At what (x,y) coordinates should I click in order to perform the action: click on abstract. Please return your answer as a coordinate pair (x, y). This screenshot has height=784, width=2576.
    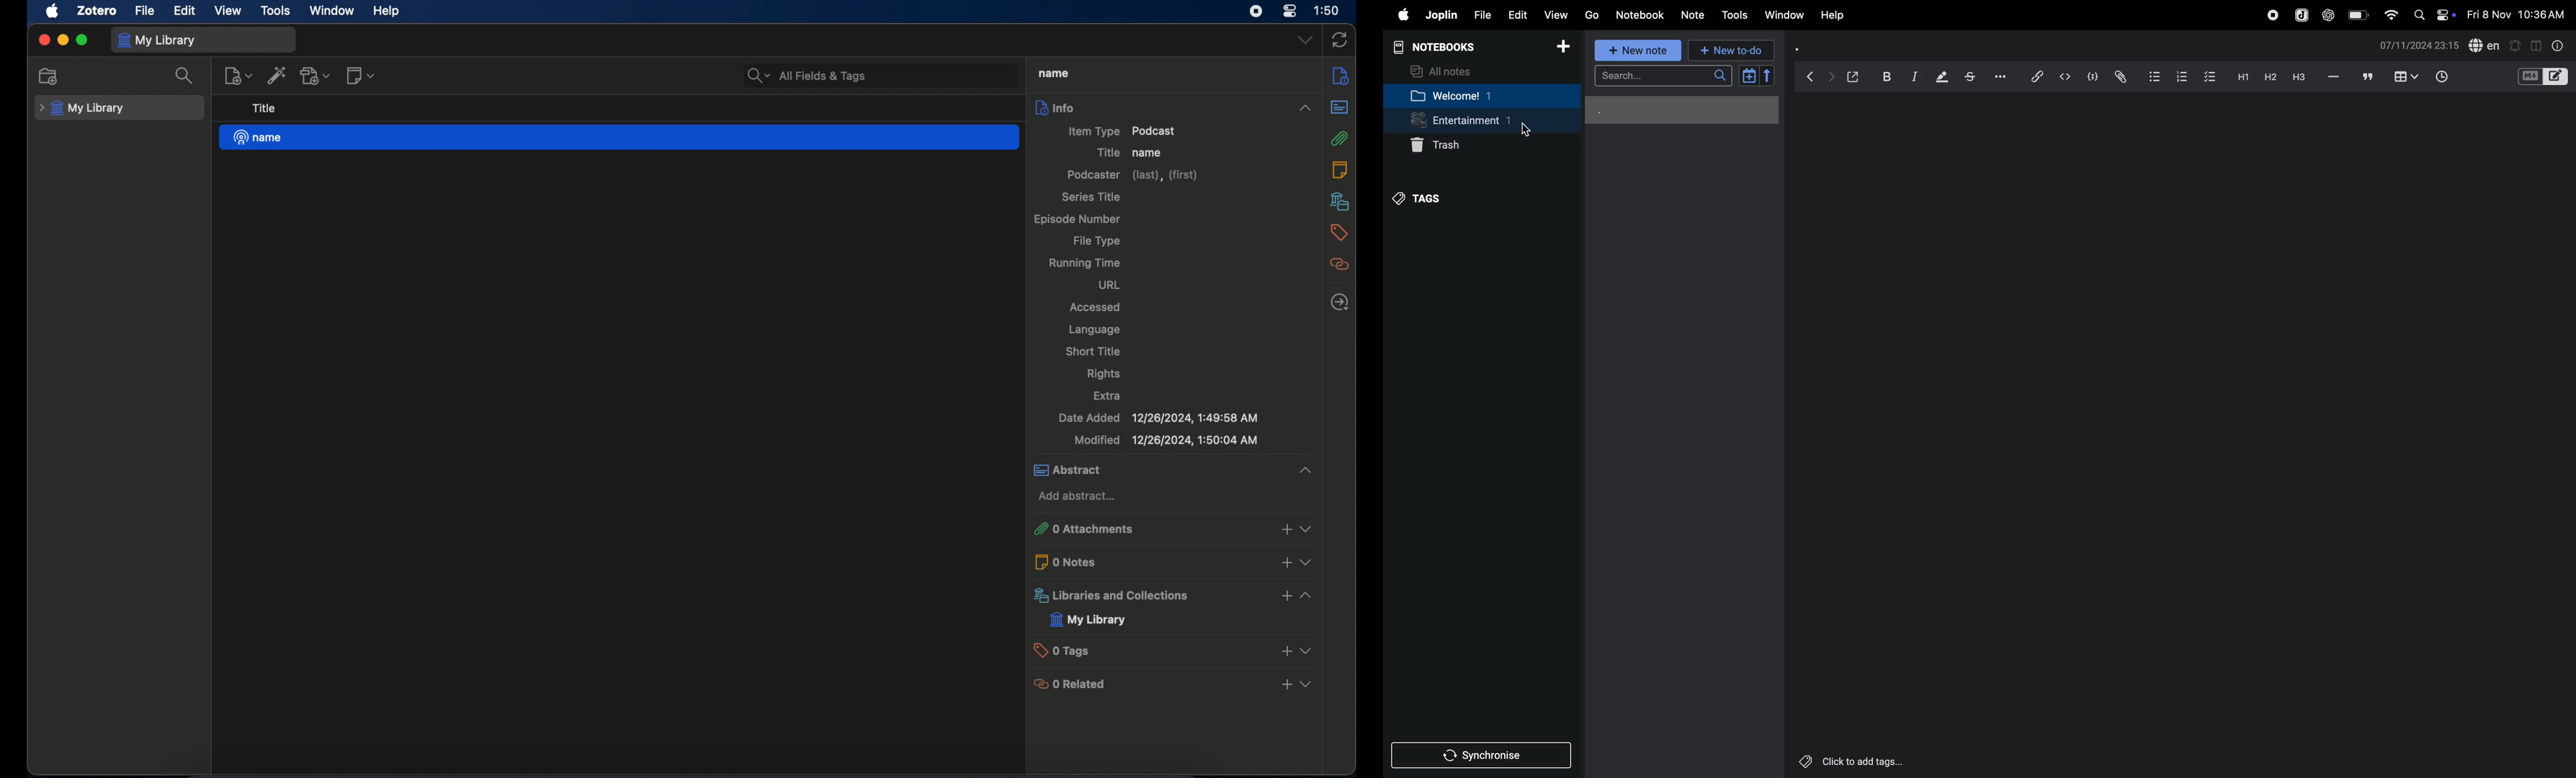
    Looking at the image, I should click on (1173, 471).